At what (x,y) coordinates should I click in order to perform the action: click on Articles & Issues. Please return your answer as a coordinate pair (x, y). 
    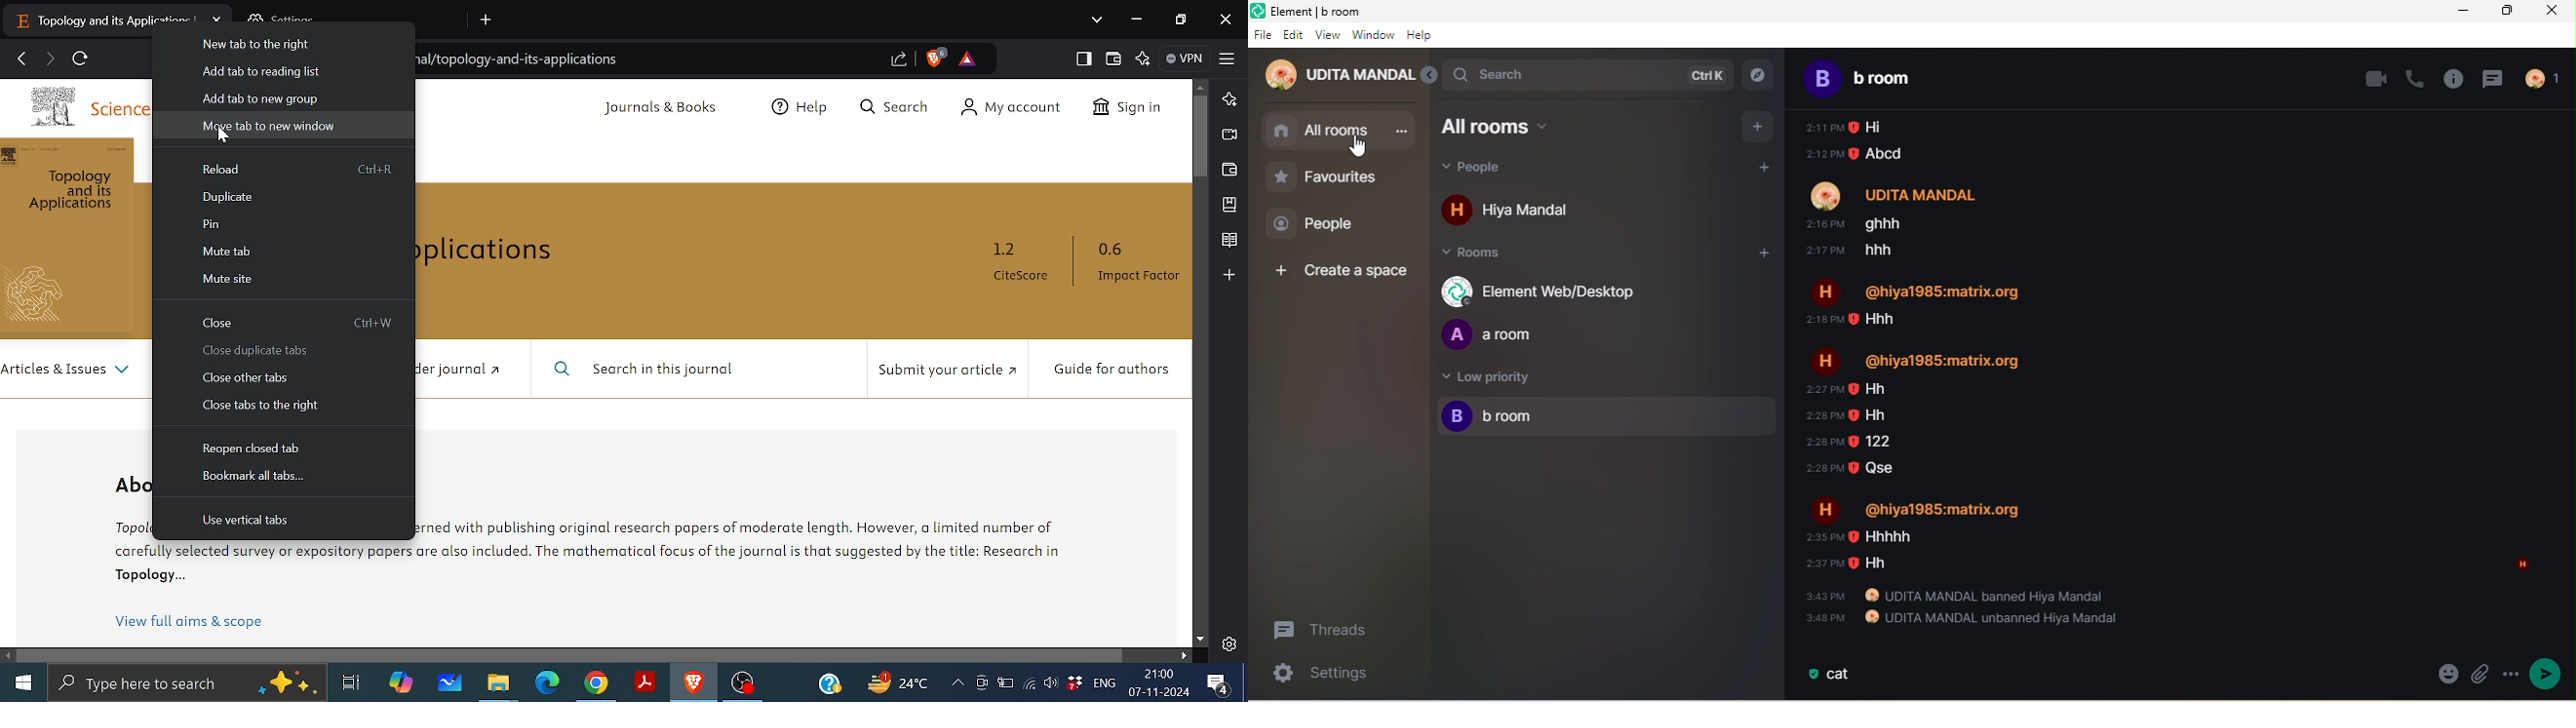
    Looking at the image, I should click on (69, 370).